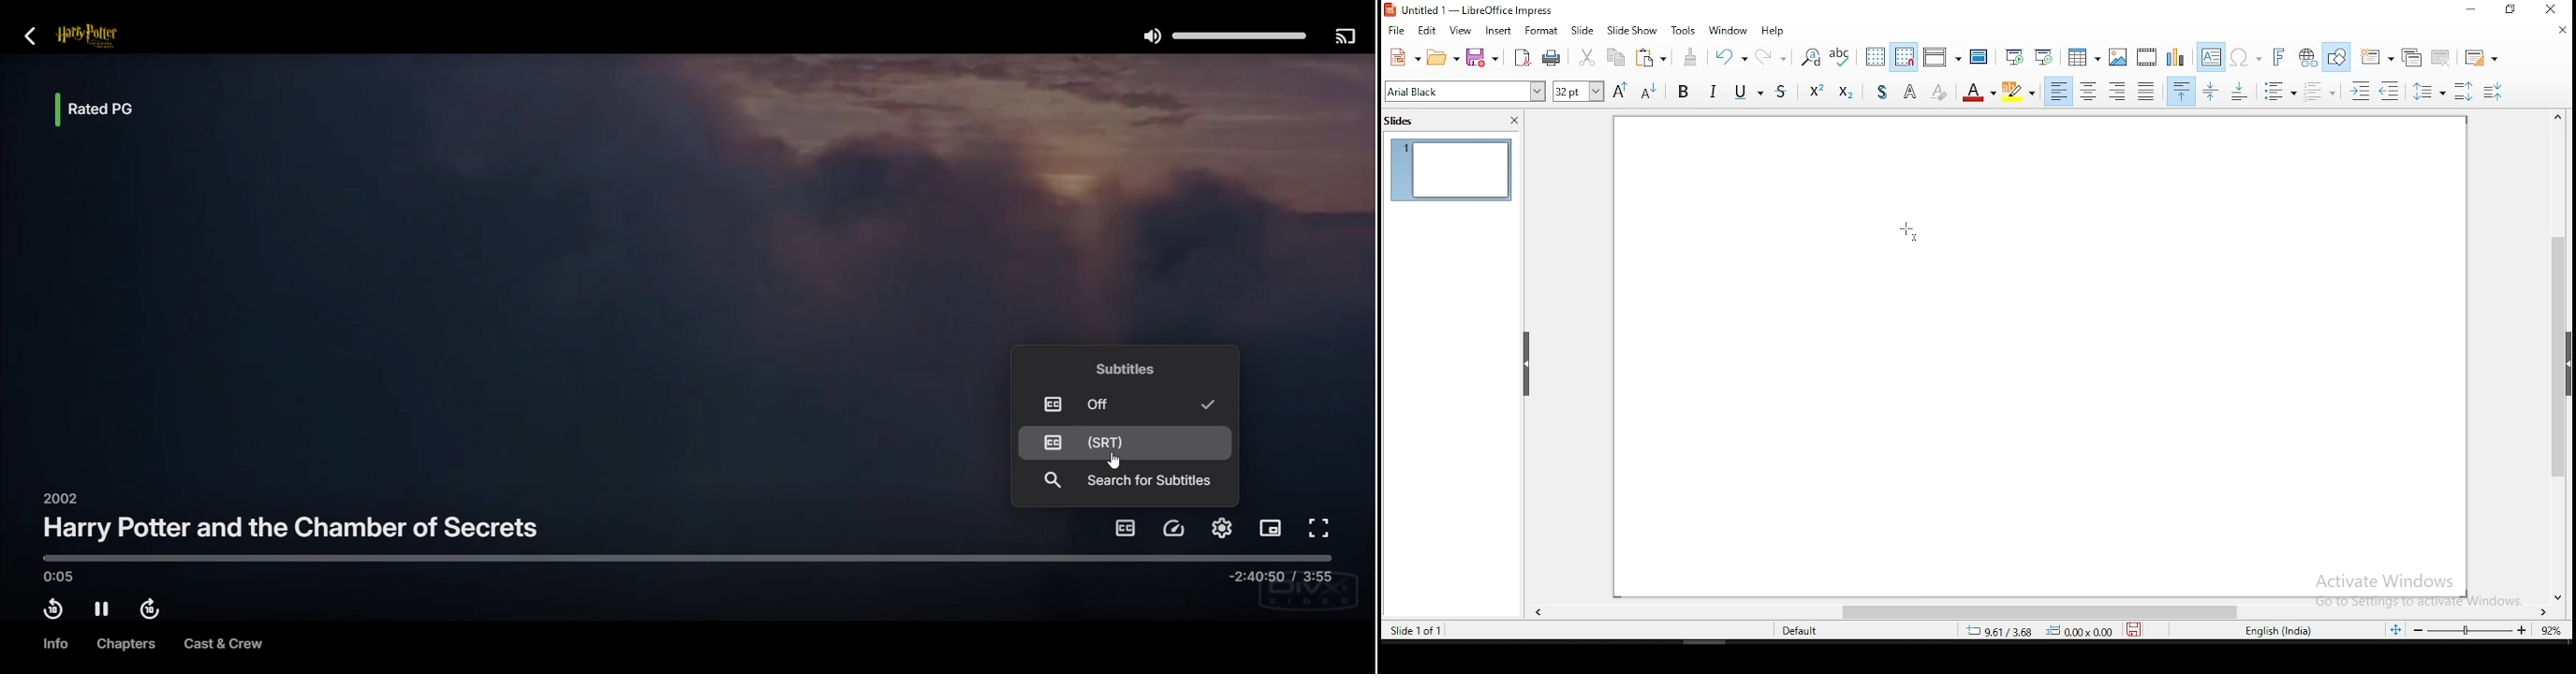 This screenshot has width=2576, height=700. Describe the element at coordinates (2212, 91) in the screenshot. I see `Space between Paragraph` at that location.